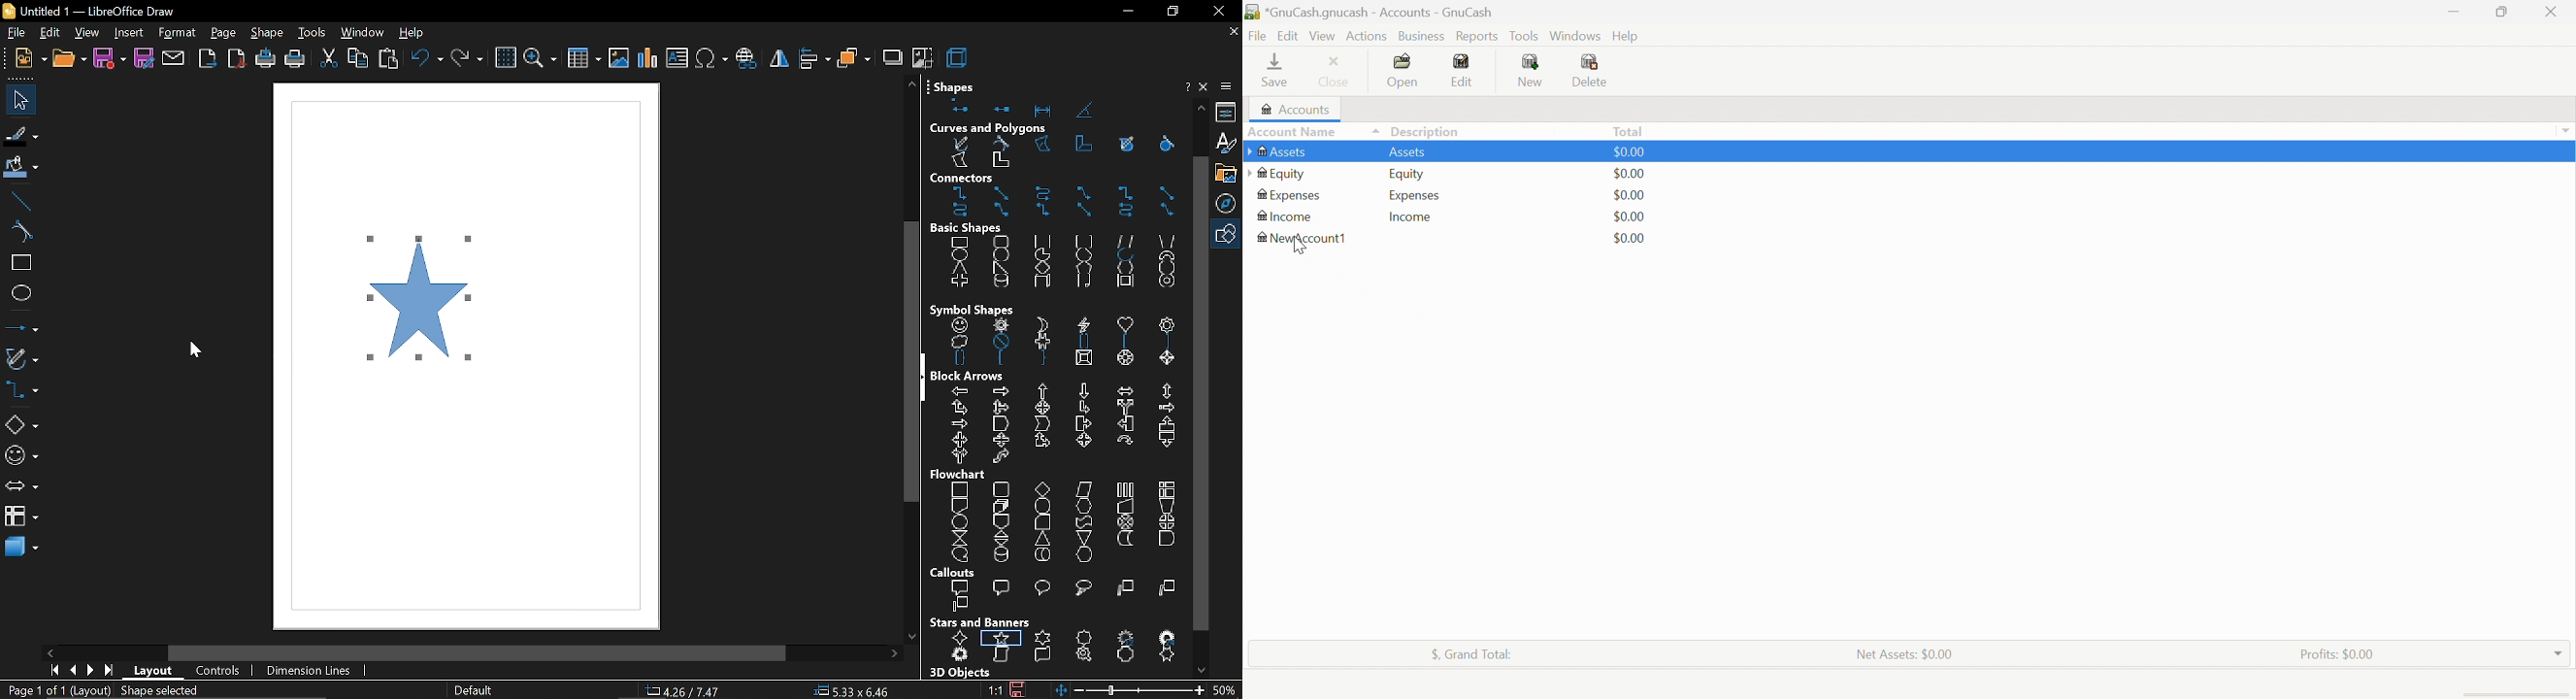 This screenshot has width=2576, height=700. Describe the element at coordinates (505, 58) in the screenshot. I see `grid` at that location.